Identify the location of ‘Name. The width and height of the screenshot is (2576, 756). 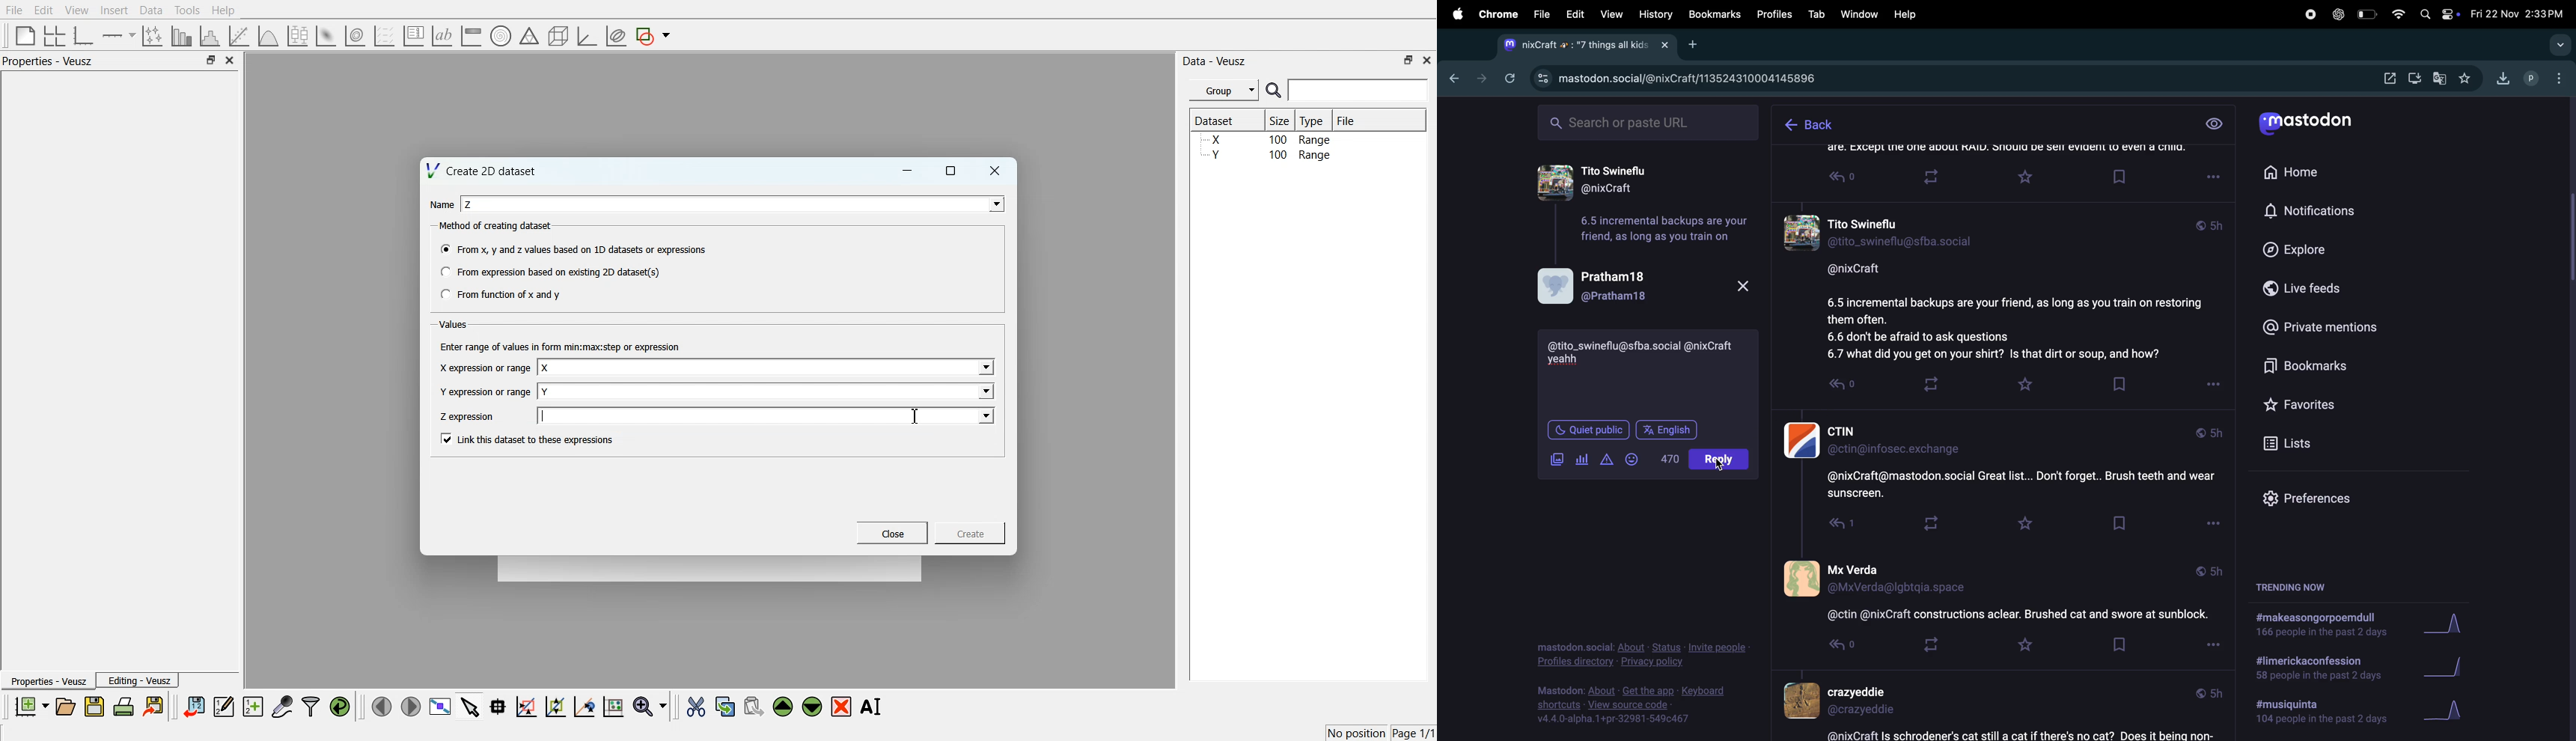
(440, 204).